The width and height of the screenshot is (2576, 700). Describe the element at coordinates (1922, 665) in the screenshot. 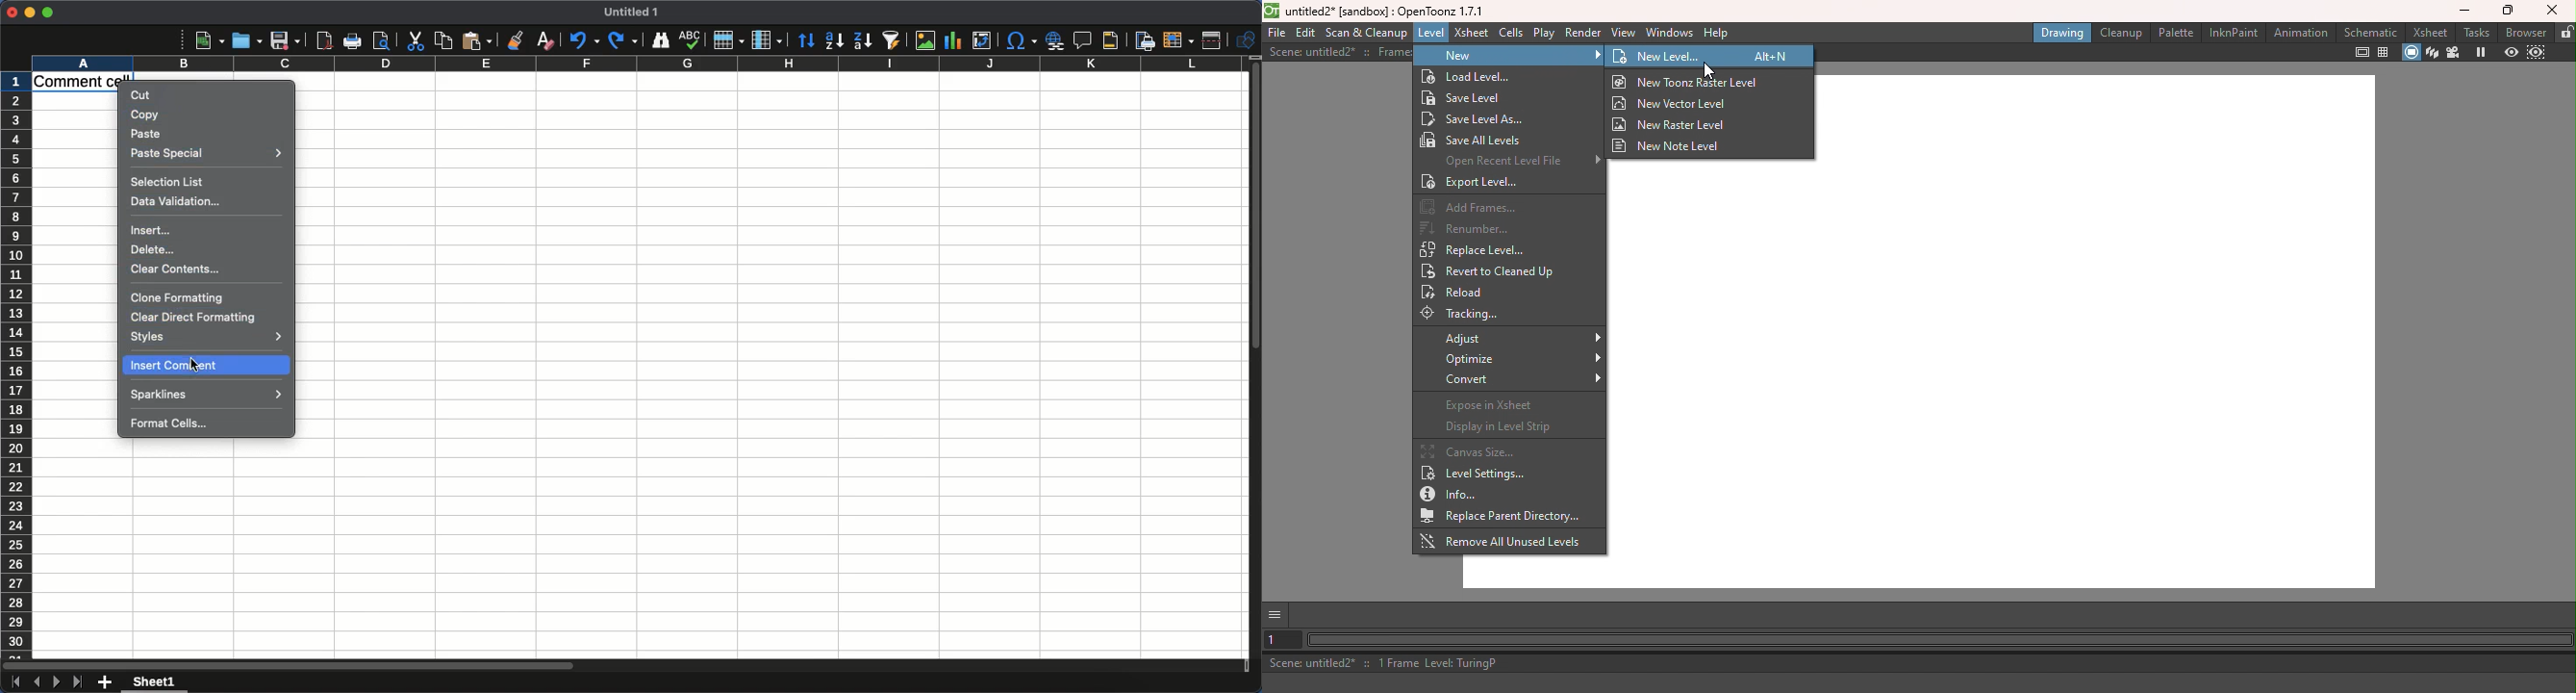

I see `Status bar` at that location.